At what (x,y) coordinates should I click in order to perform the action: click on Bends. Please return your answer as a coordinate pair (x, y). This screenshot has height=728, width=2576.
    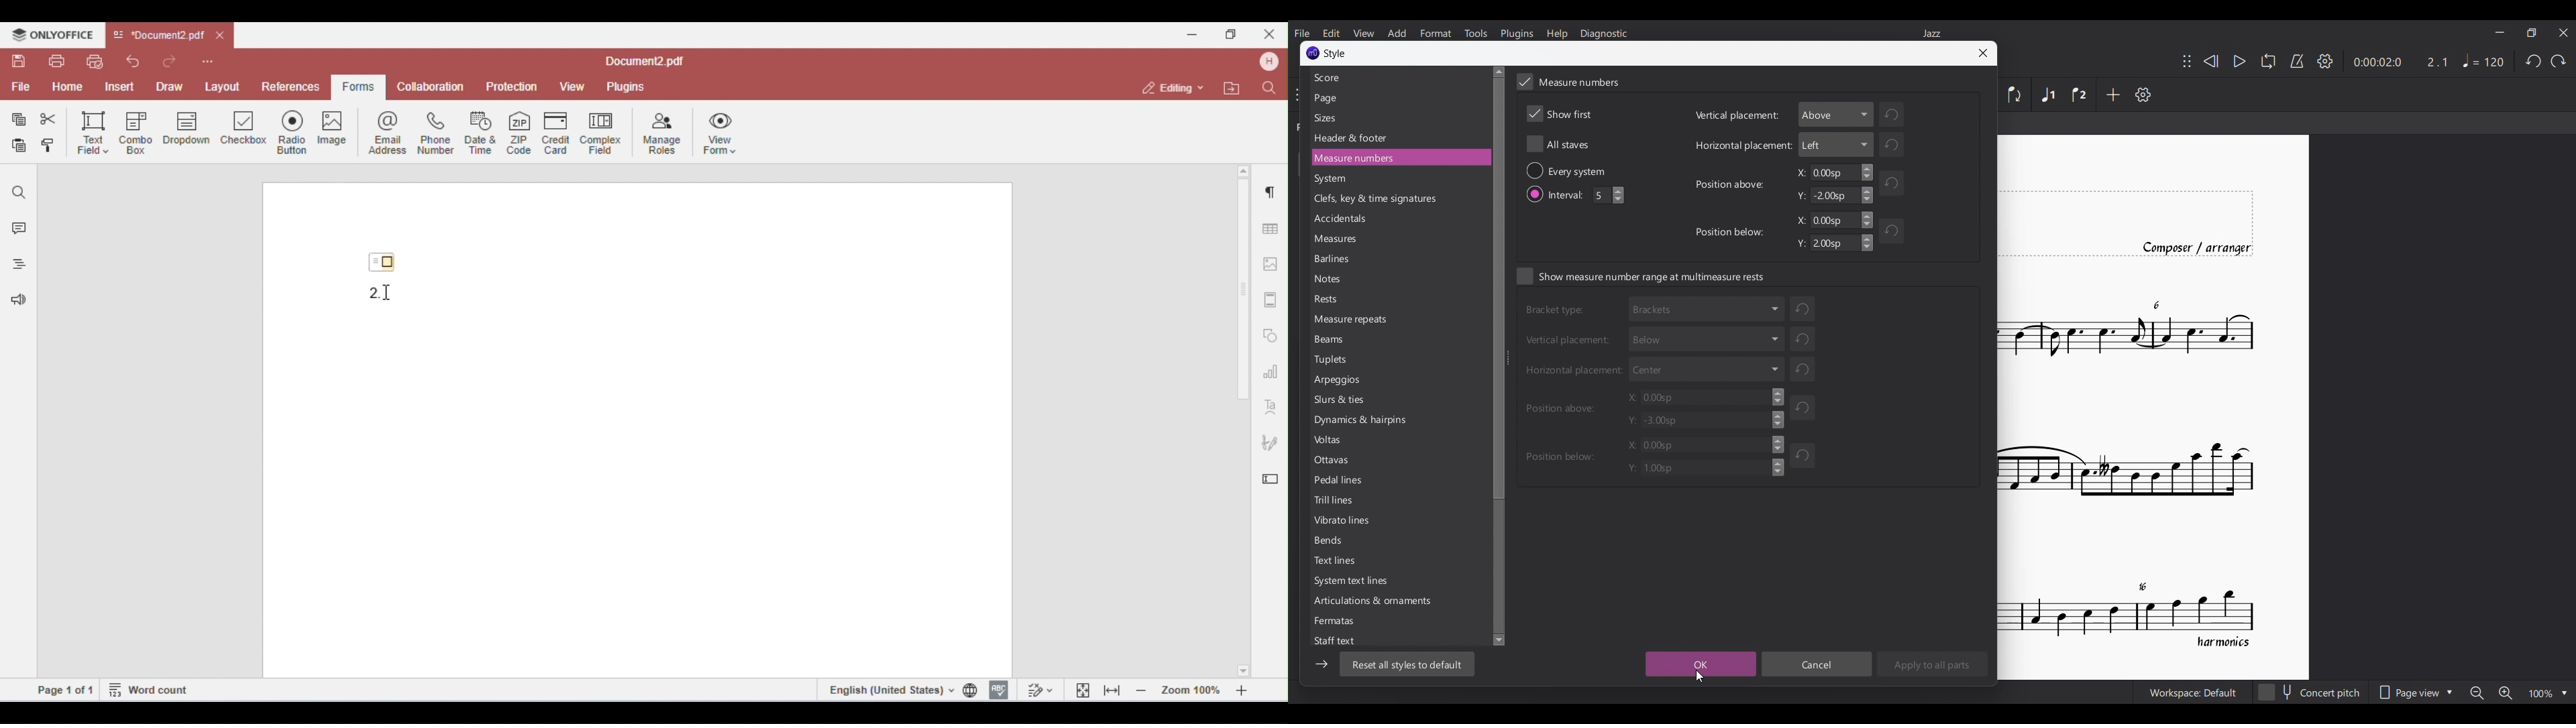
    Looking at the image, I should click on (1332, 542).